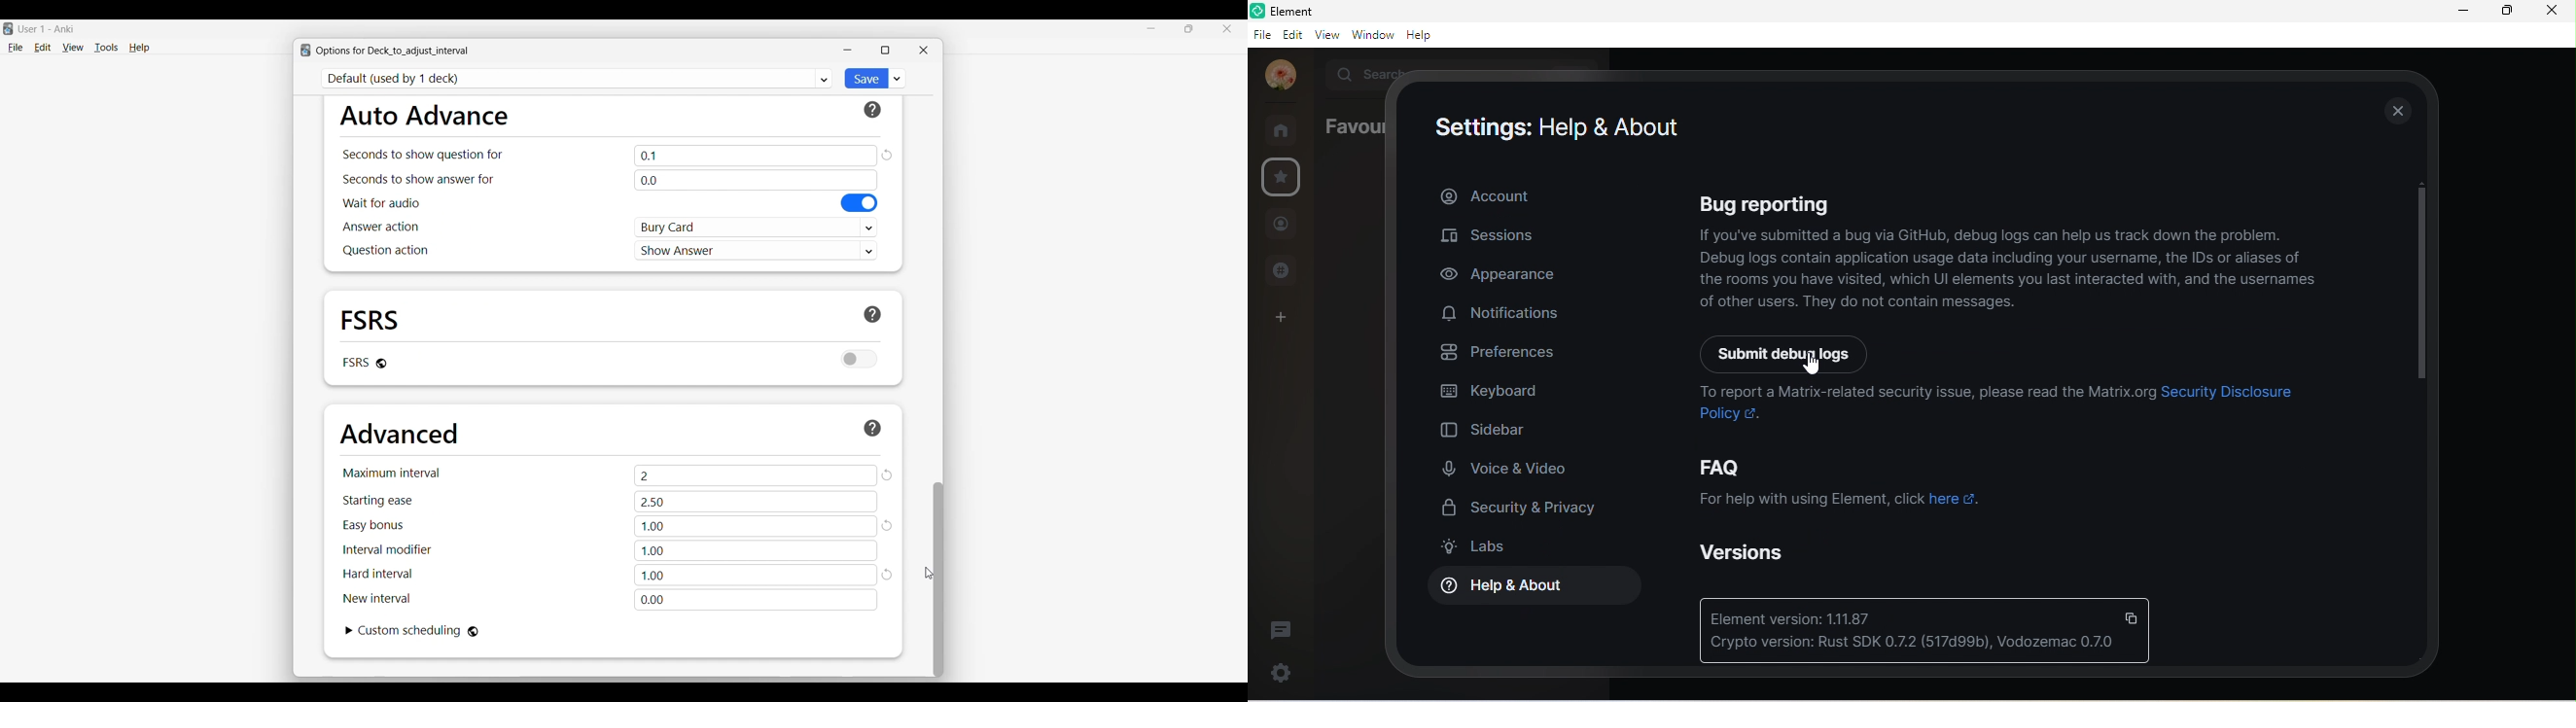  What do you see at coordinates (1989, 202) in the screenshot?
I see `bug reporting` at bounding box center [1989, 202].